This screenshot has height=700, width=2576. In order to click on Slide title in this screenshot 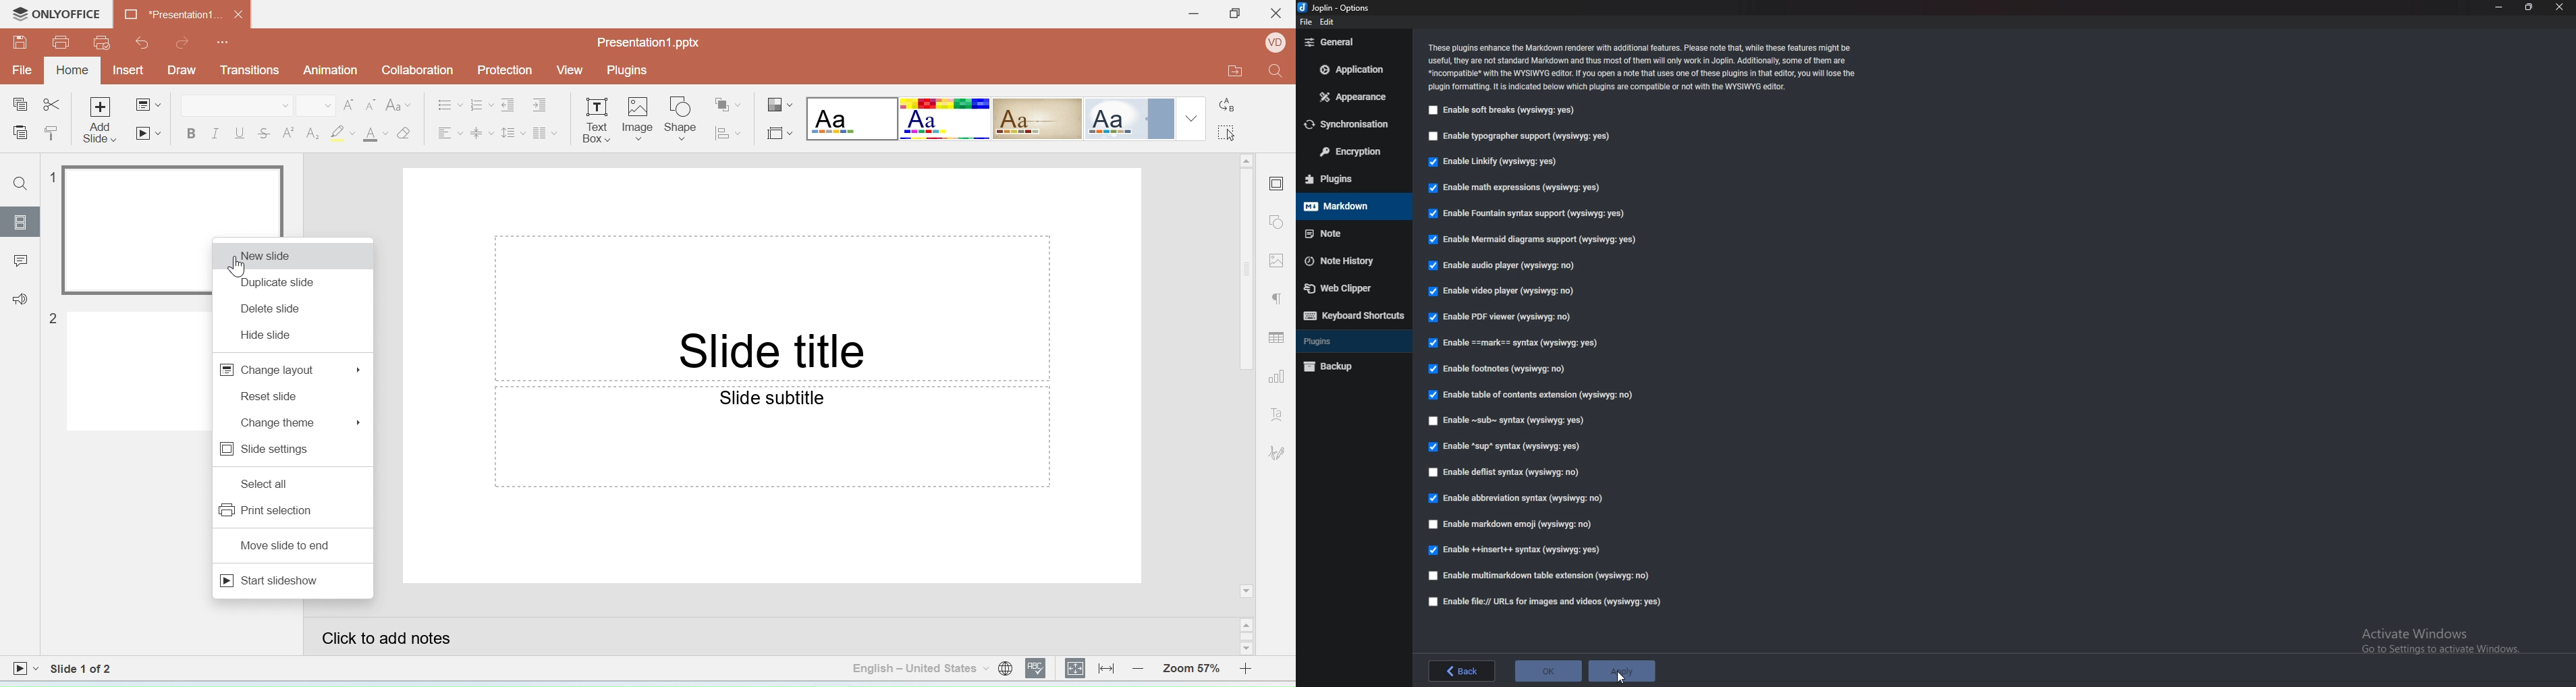, I will do `click(771, 353)`.